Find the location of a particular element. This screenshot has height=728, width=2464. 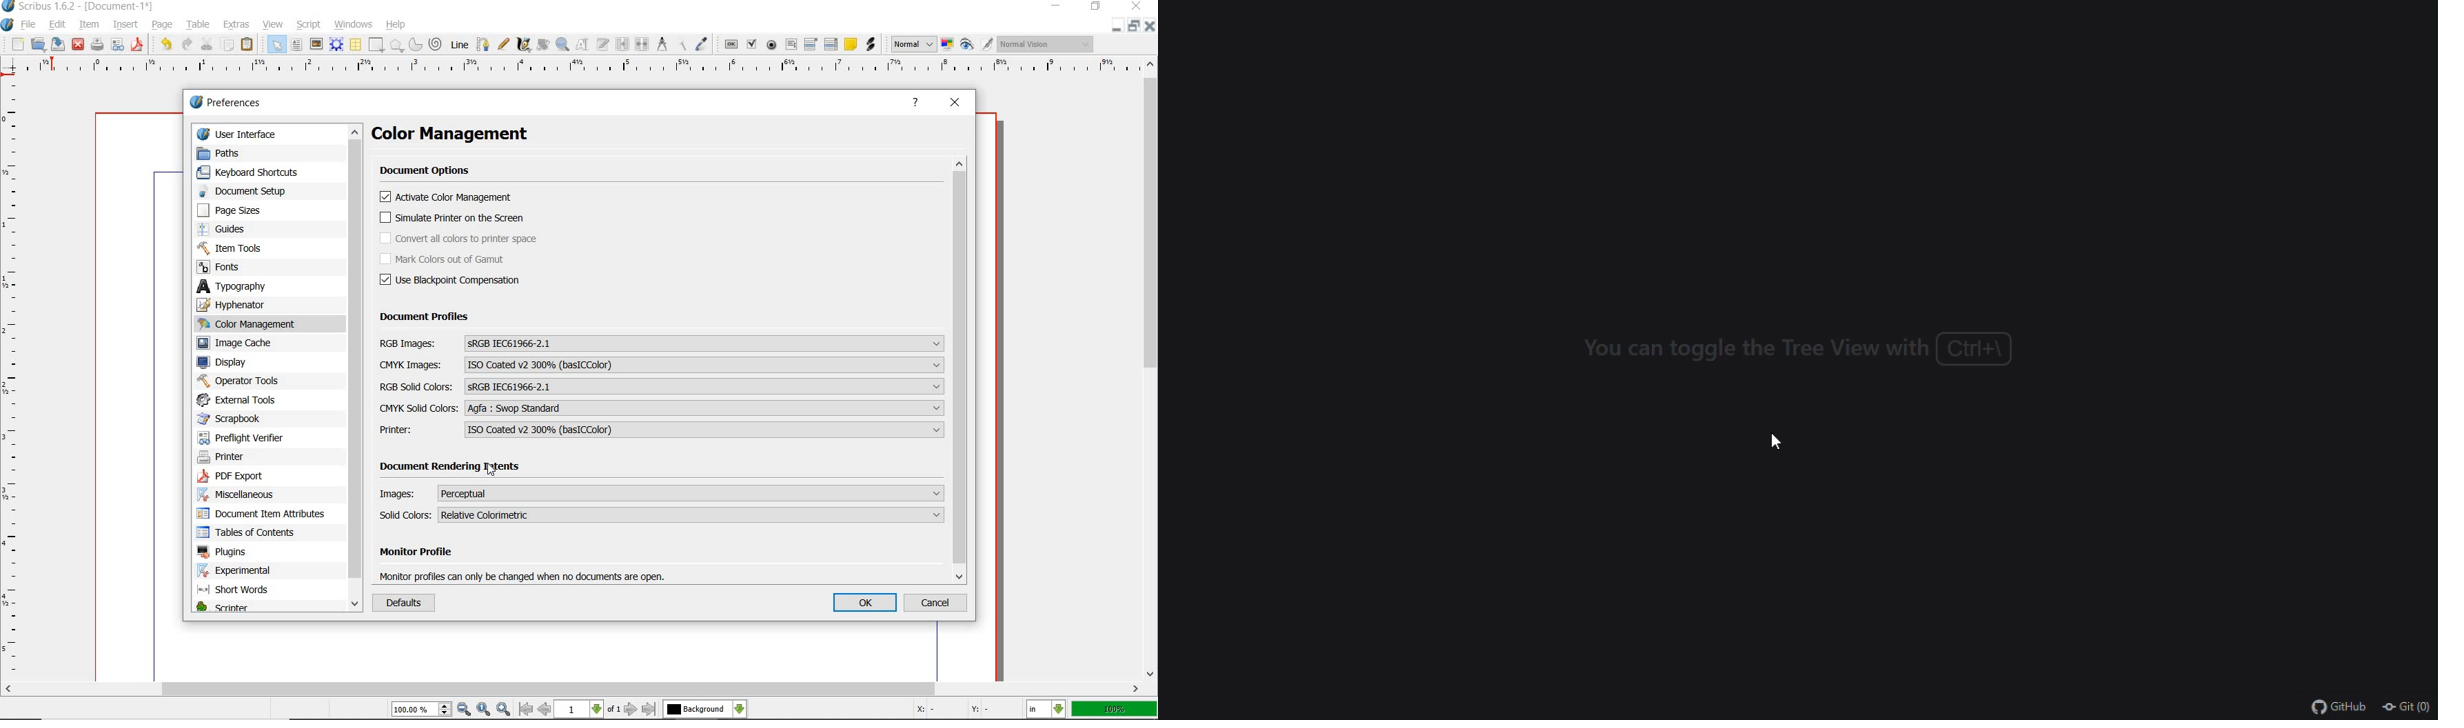

CMYK Images is located at coordinates (662, 365).